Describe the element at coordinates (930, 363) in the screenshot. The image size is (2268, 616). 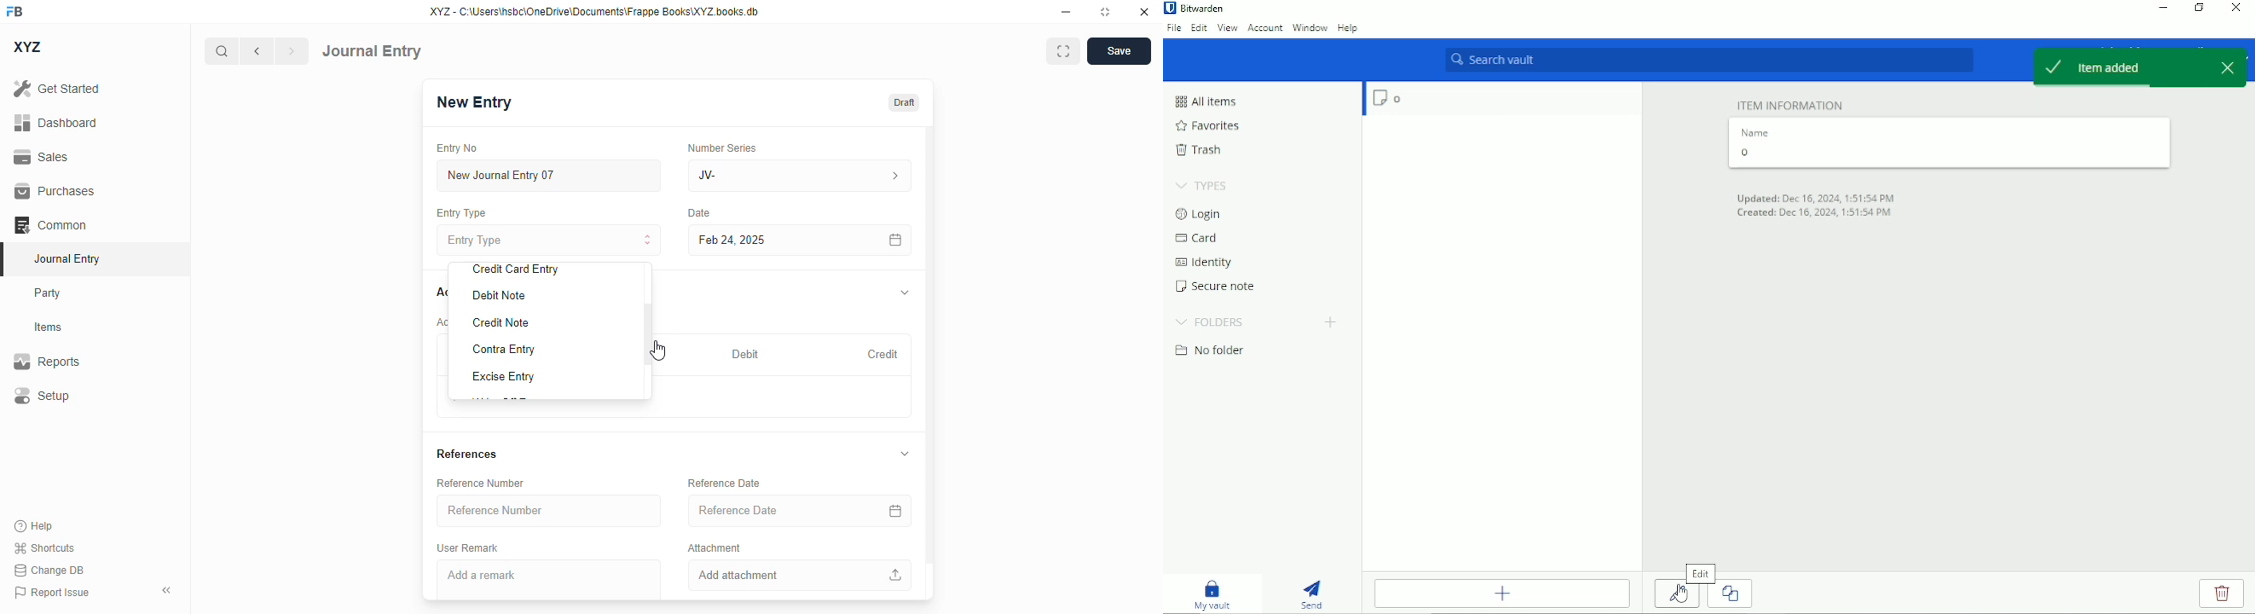
I see `vertical scroll bar` at that location.